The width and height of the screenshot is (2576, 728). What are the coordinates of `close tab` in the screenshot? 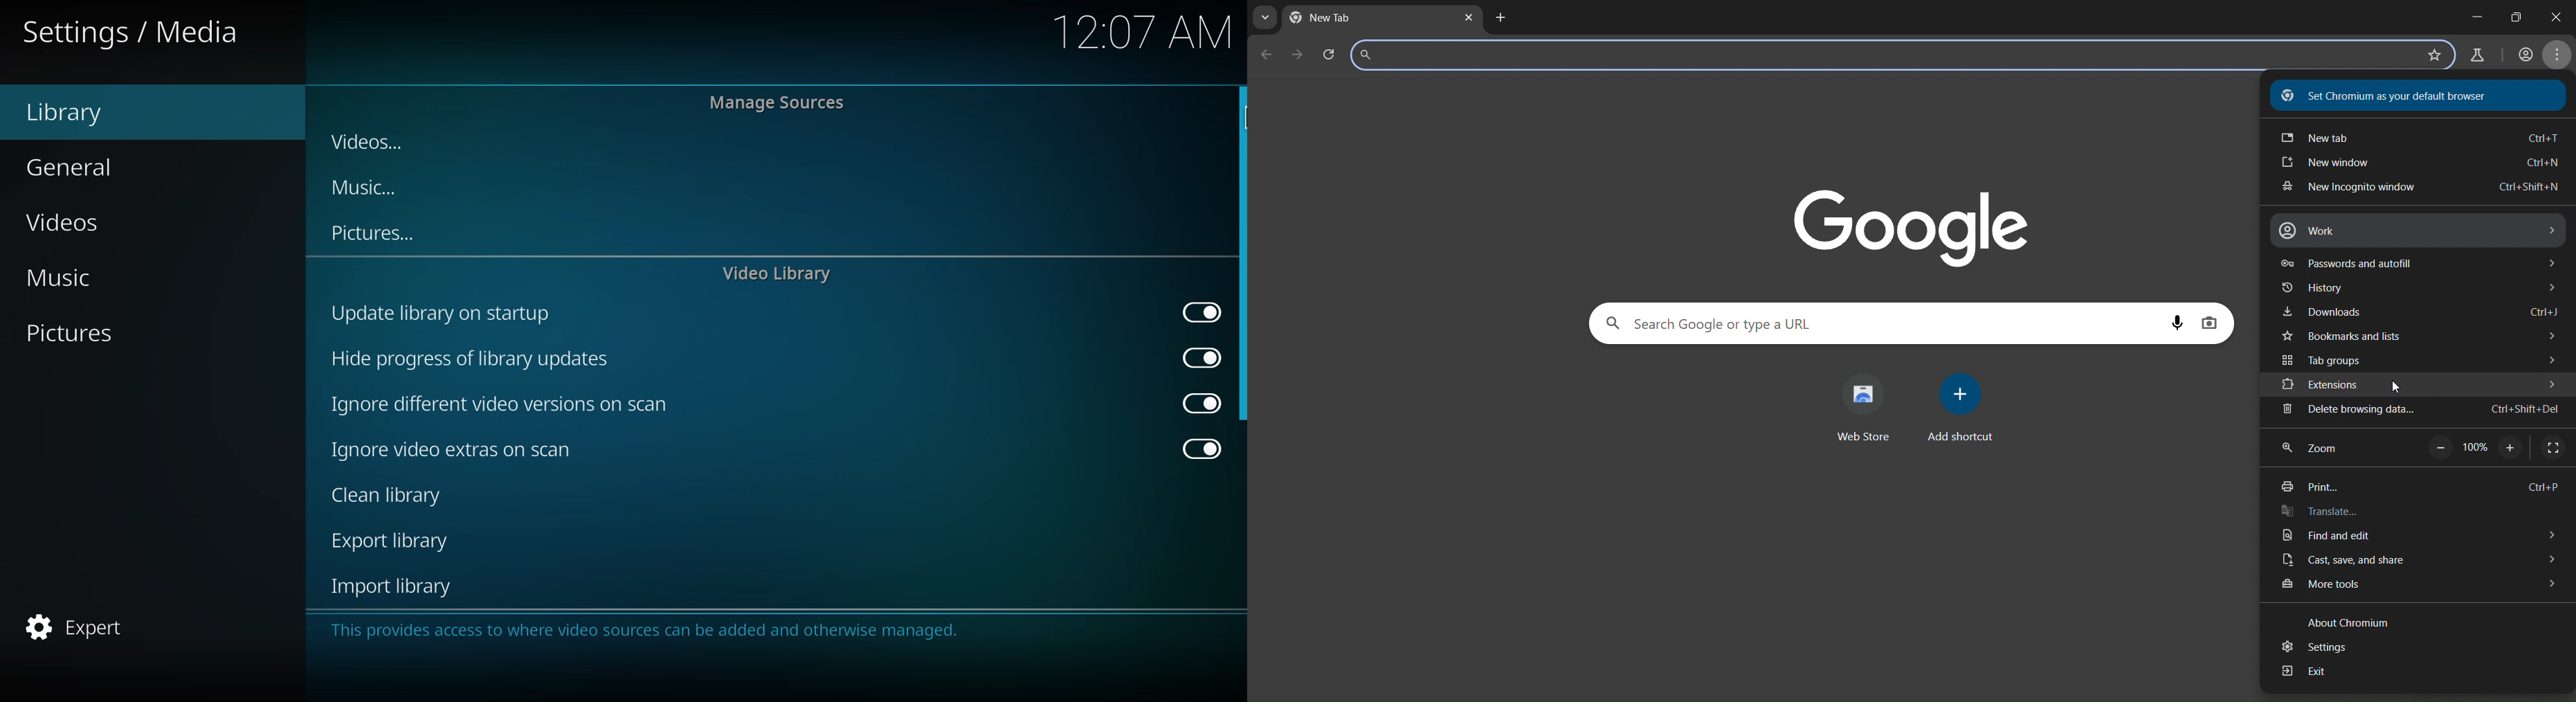 It's located at (1469, 18).